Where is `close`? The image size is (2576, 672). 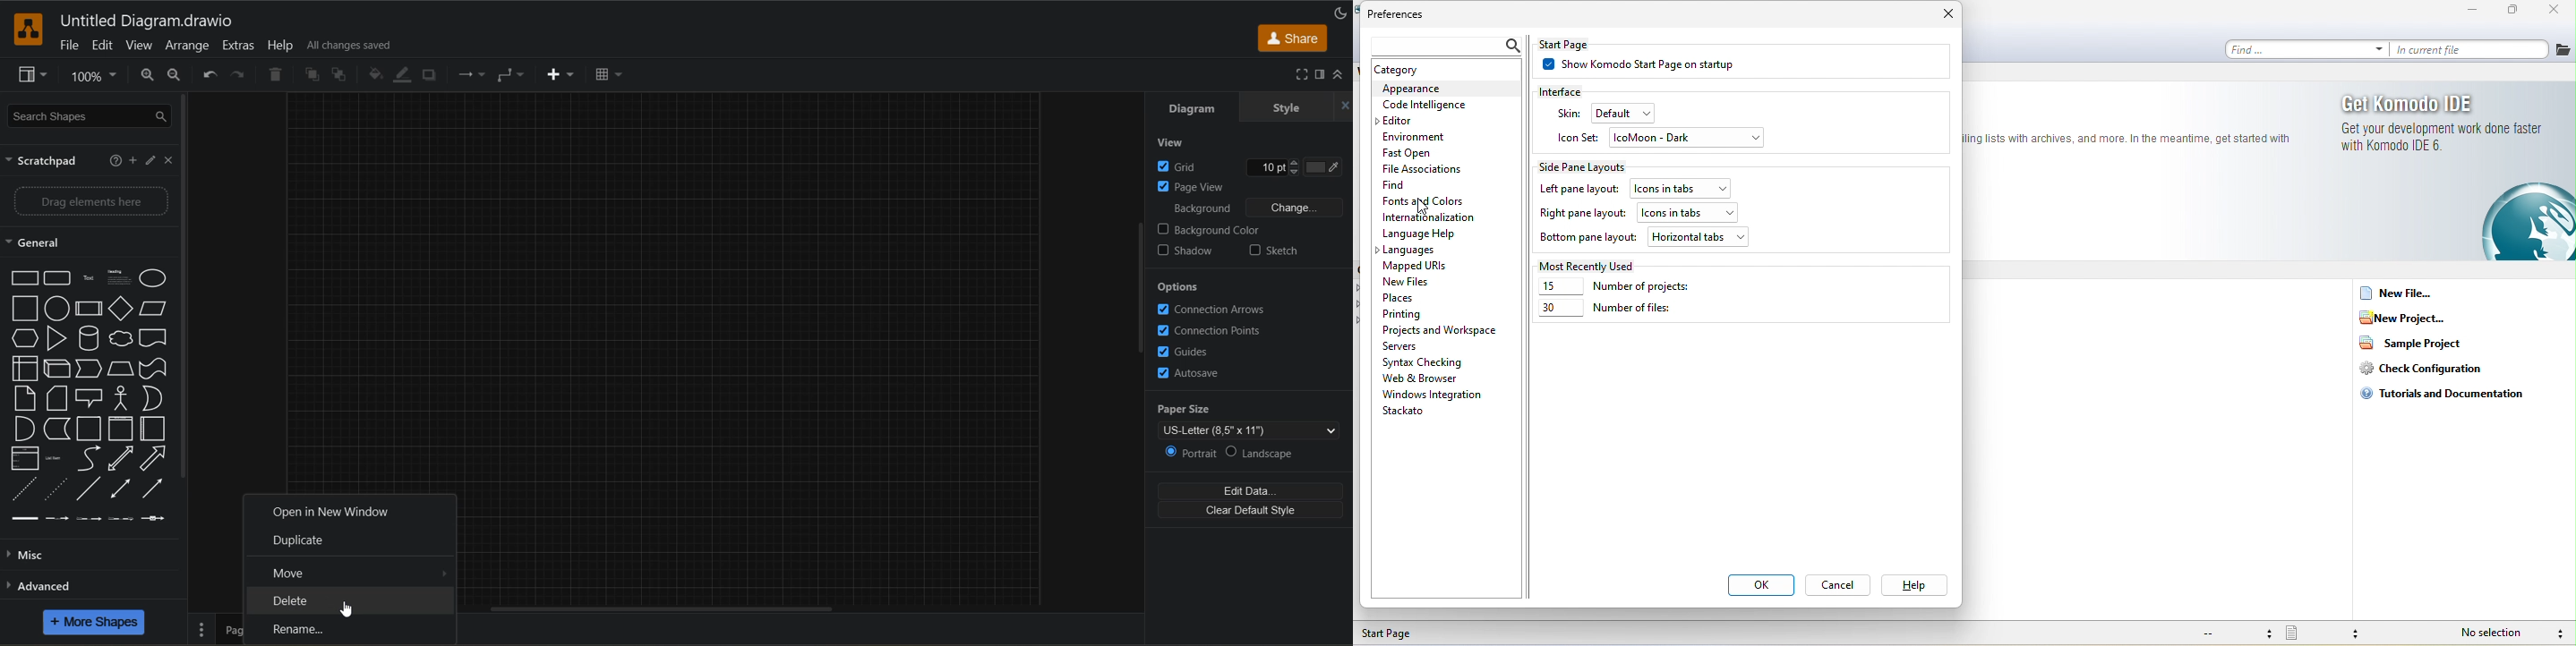
close is located at coordinates (1945, 12).